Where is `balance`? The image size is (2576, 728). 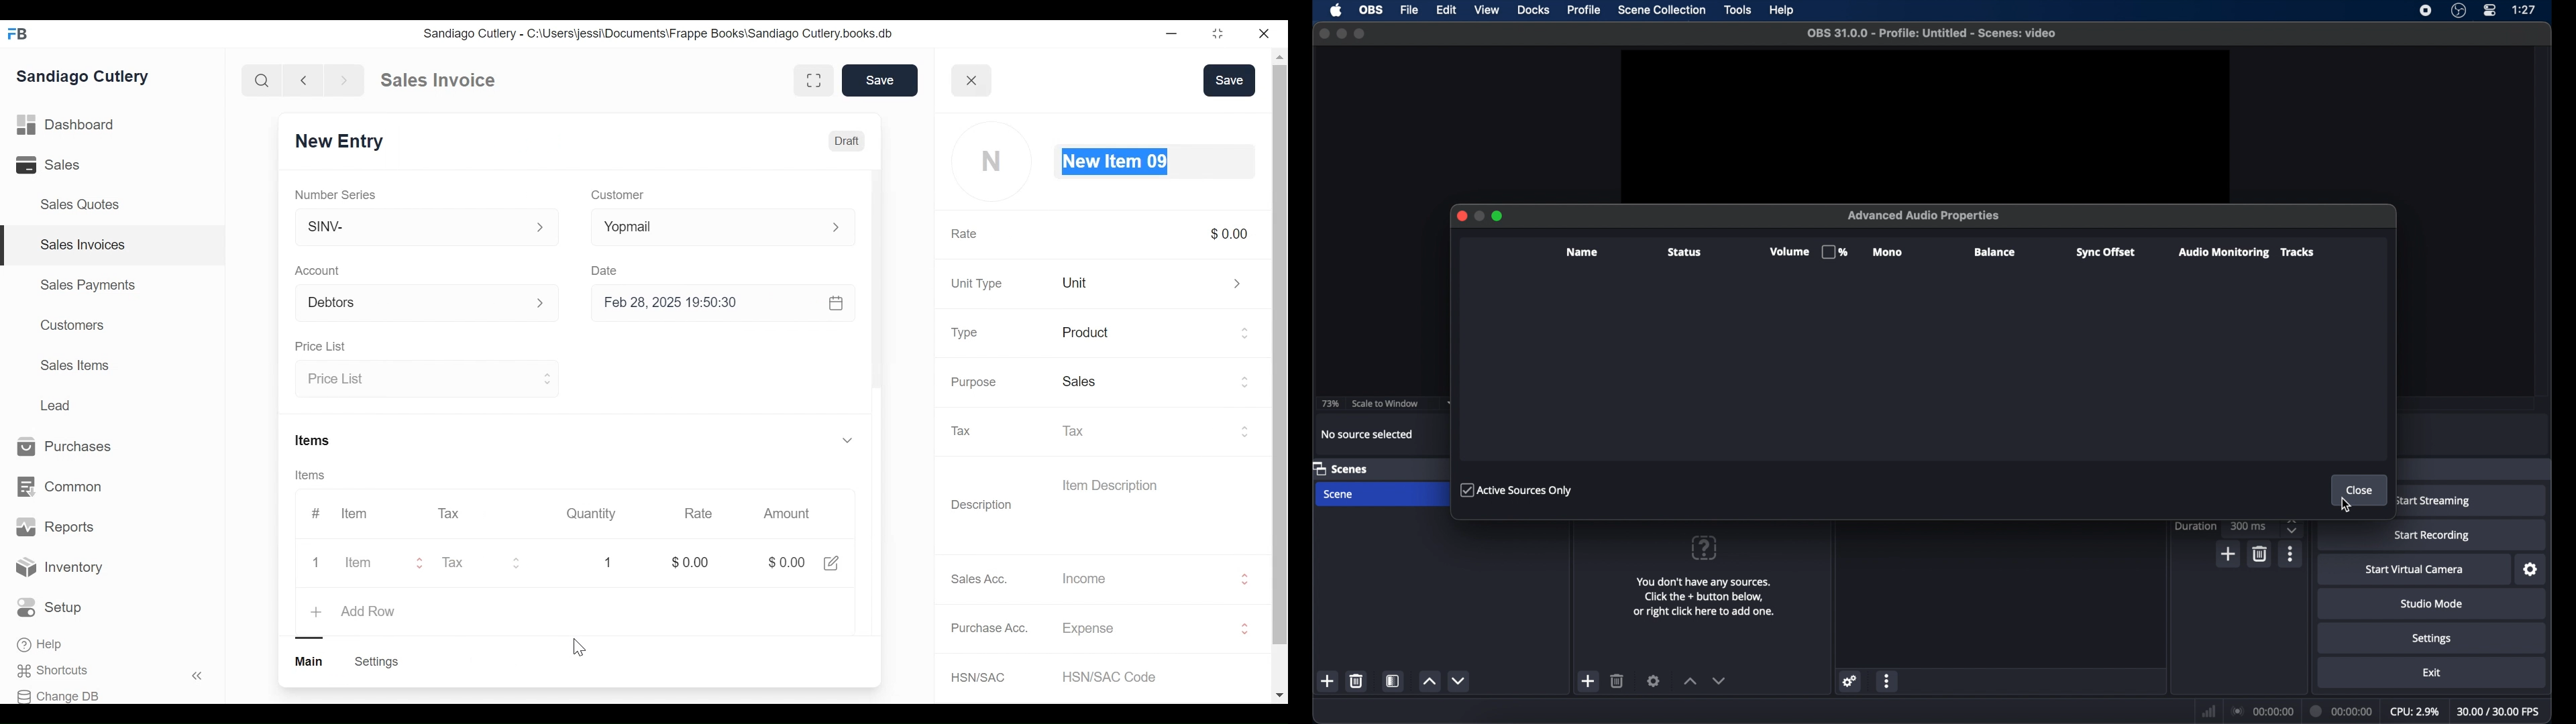 balance is located at coordinates (1996, 252).